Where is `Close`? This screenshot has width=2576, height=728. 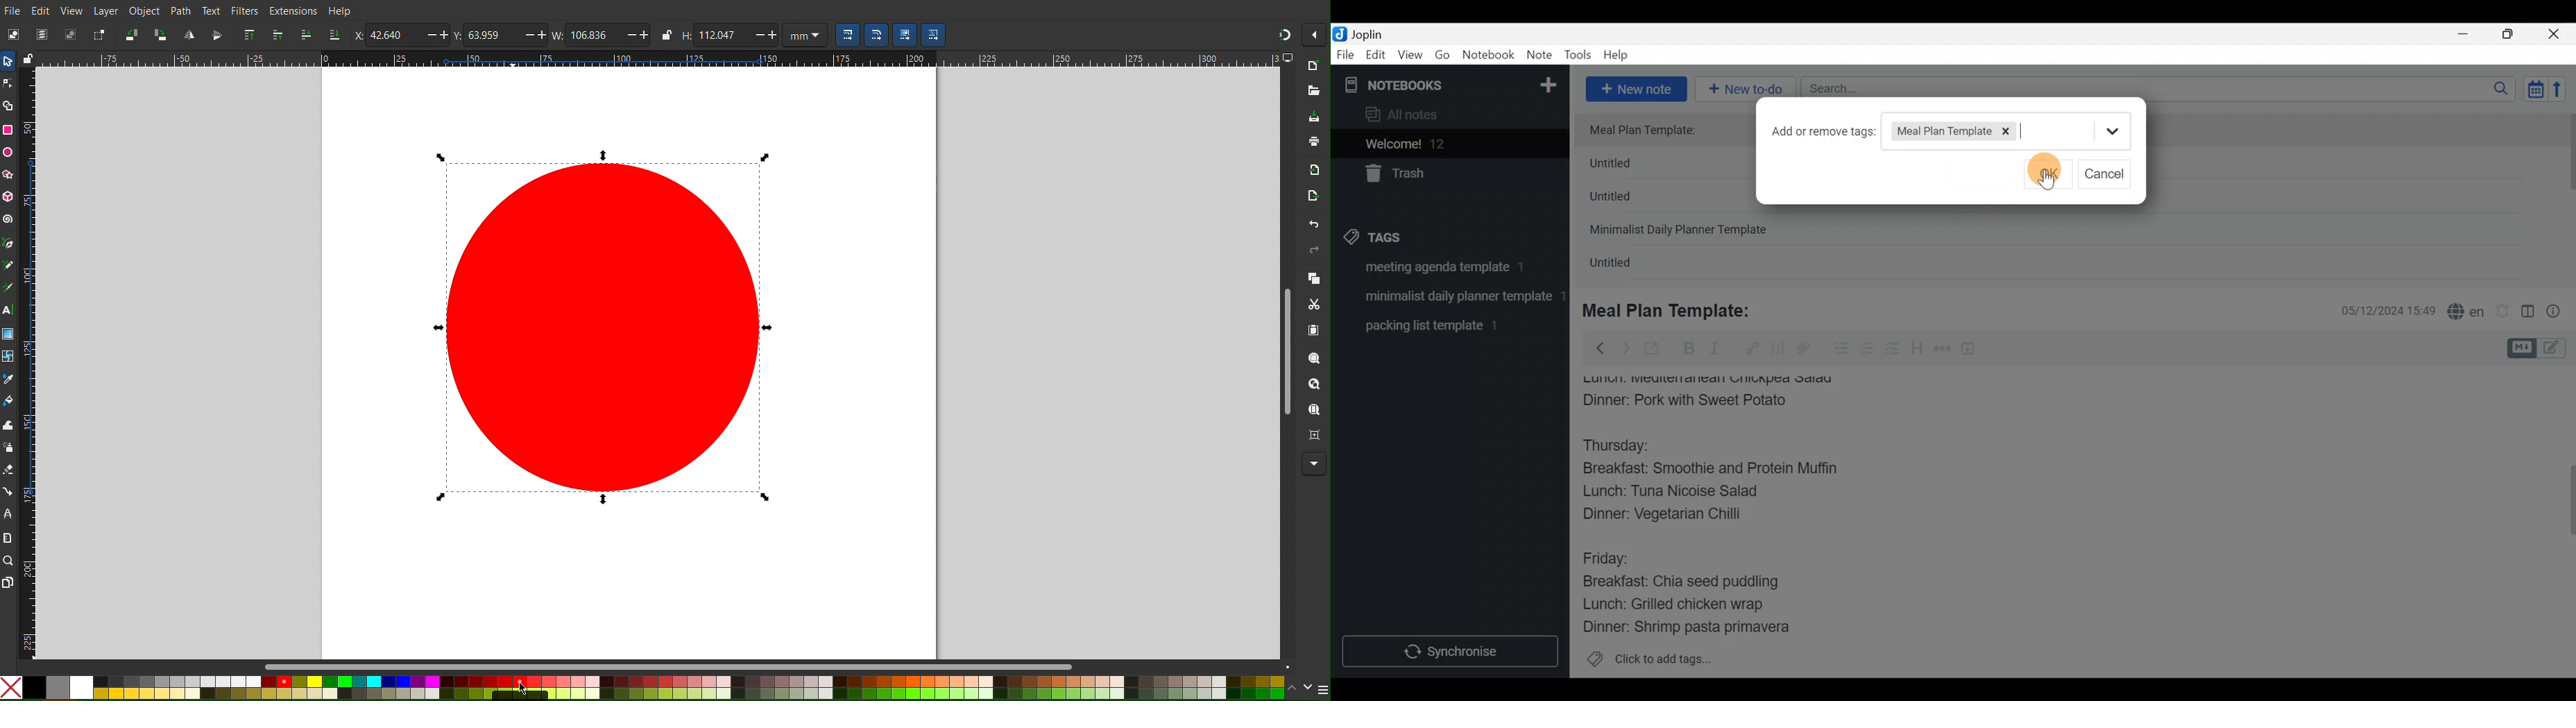 Close is located at coordinates (2556, 35).